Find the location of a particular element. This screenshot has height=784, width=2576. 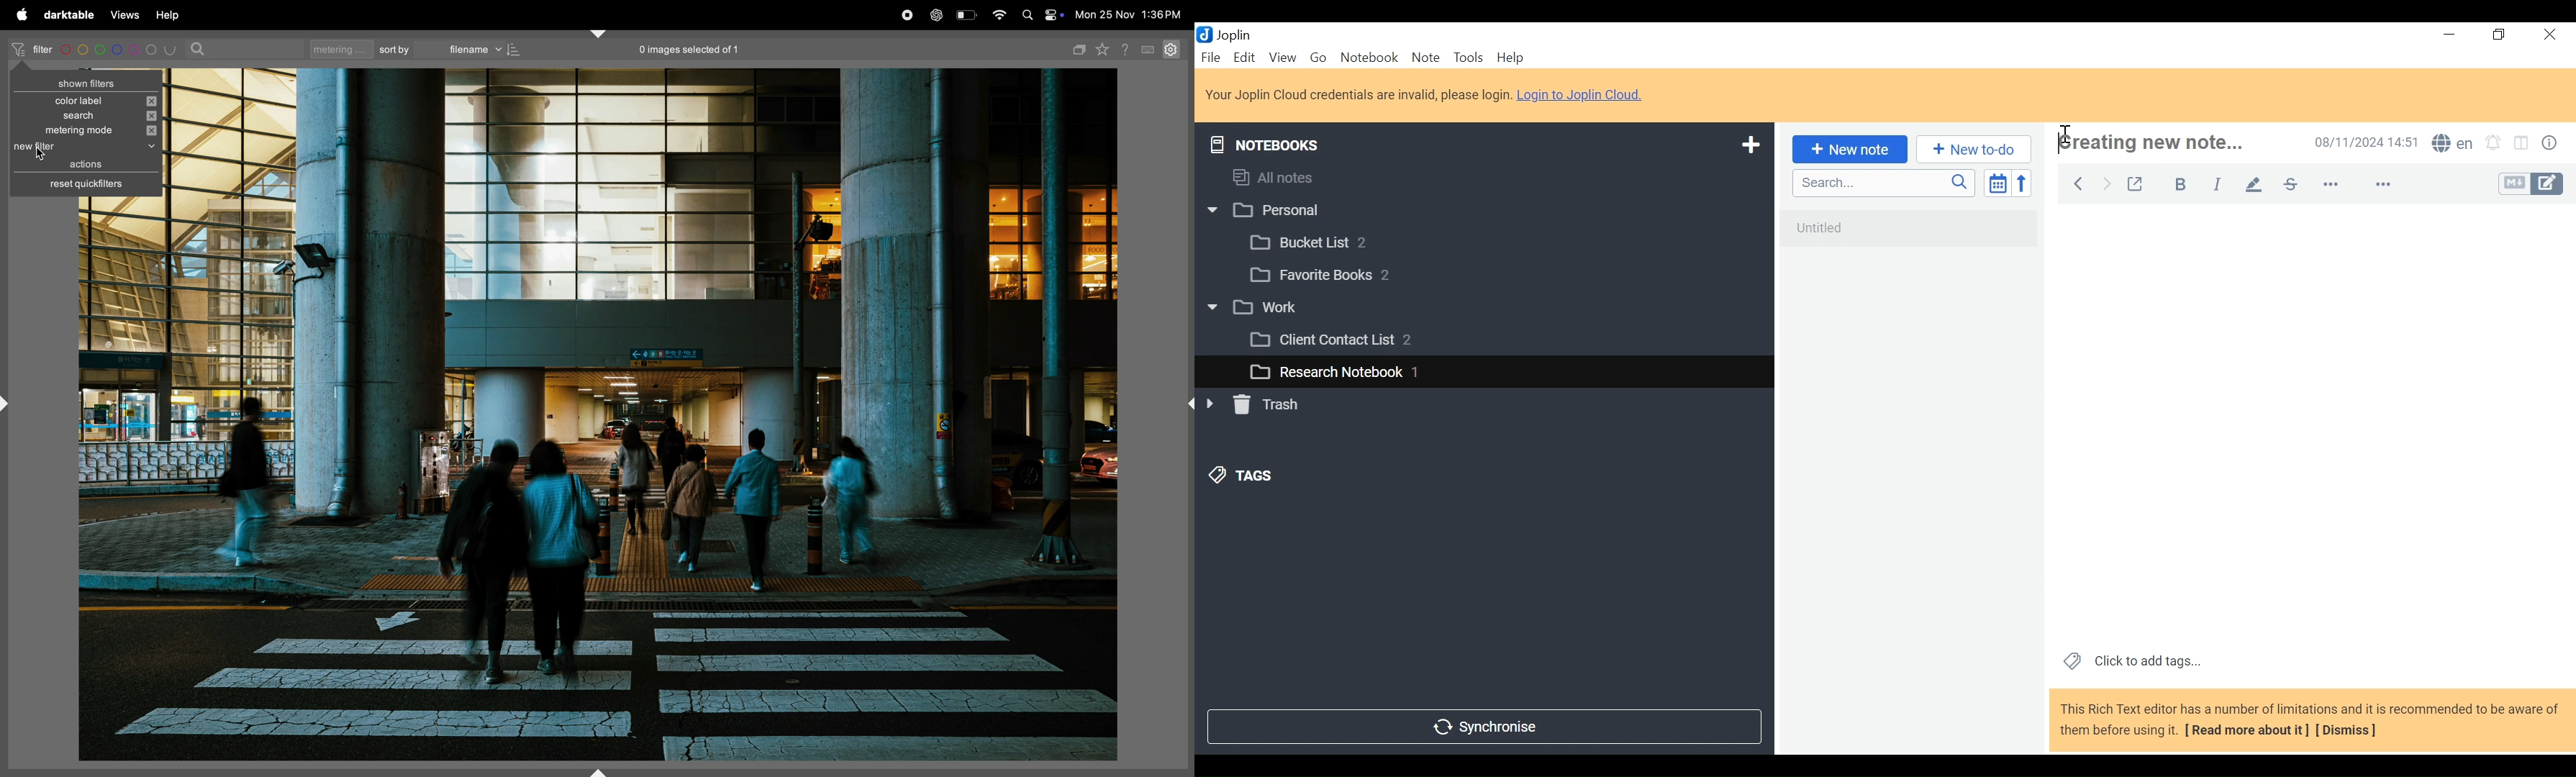

w |] Personal is located at coordinates (1271, 212).